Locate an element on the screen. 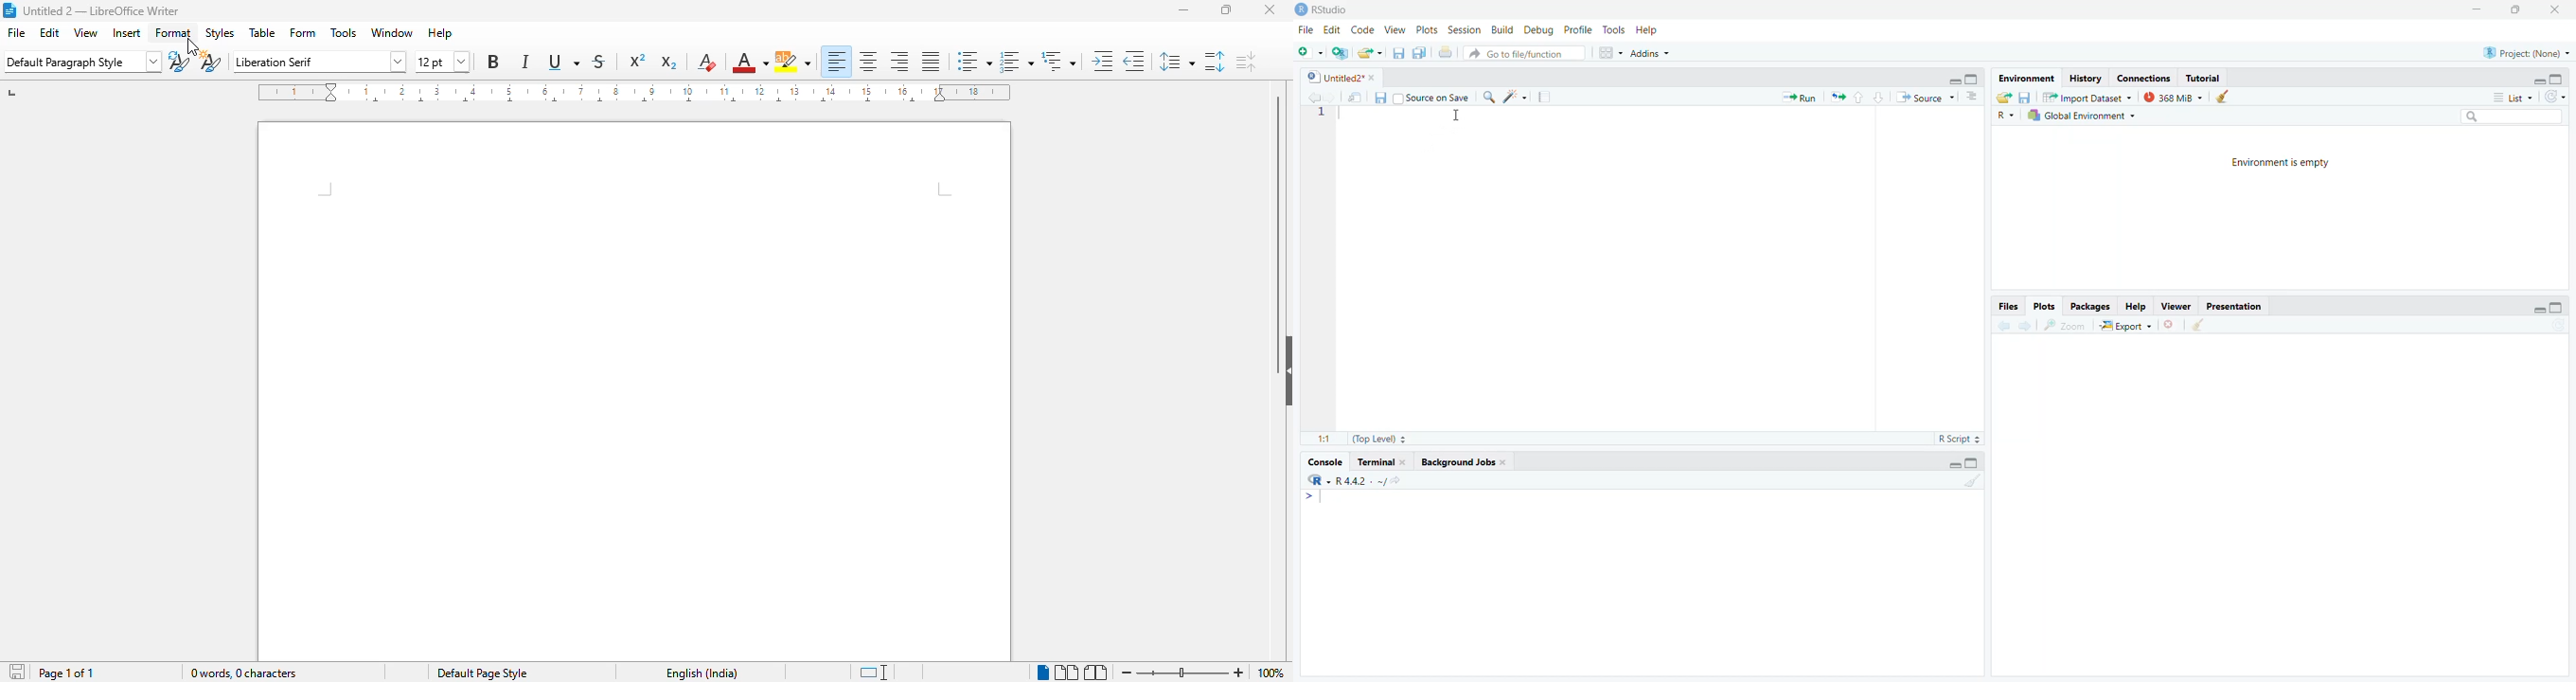  RStudio is located at coordinates (1325, 10).